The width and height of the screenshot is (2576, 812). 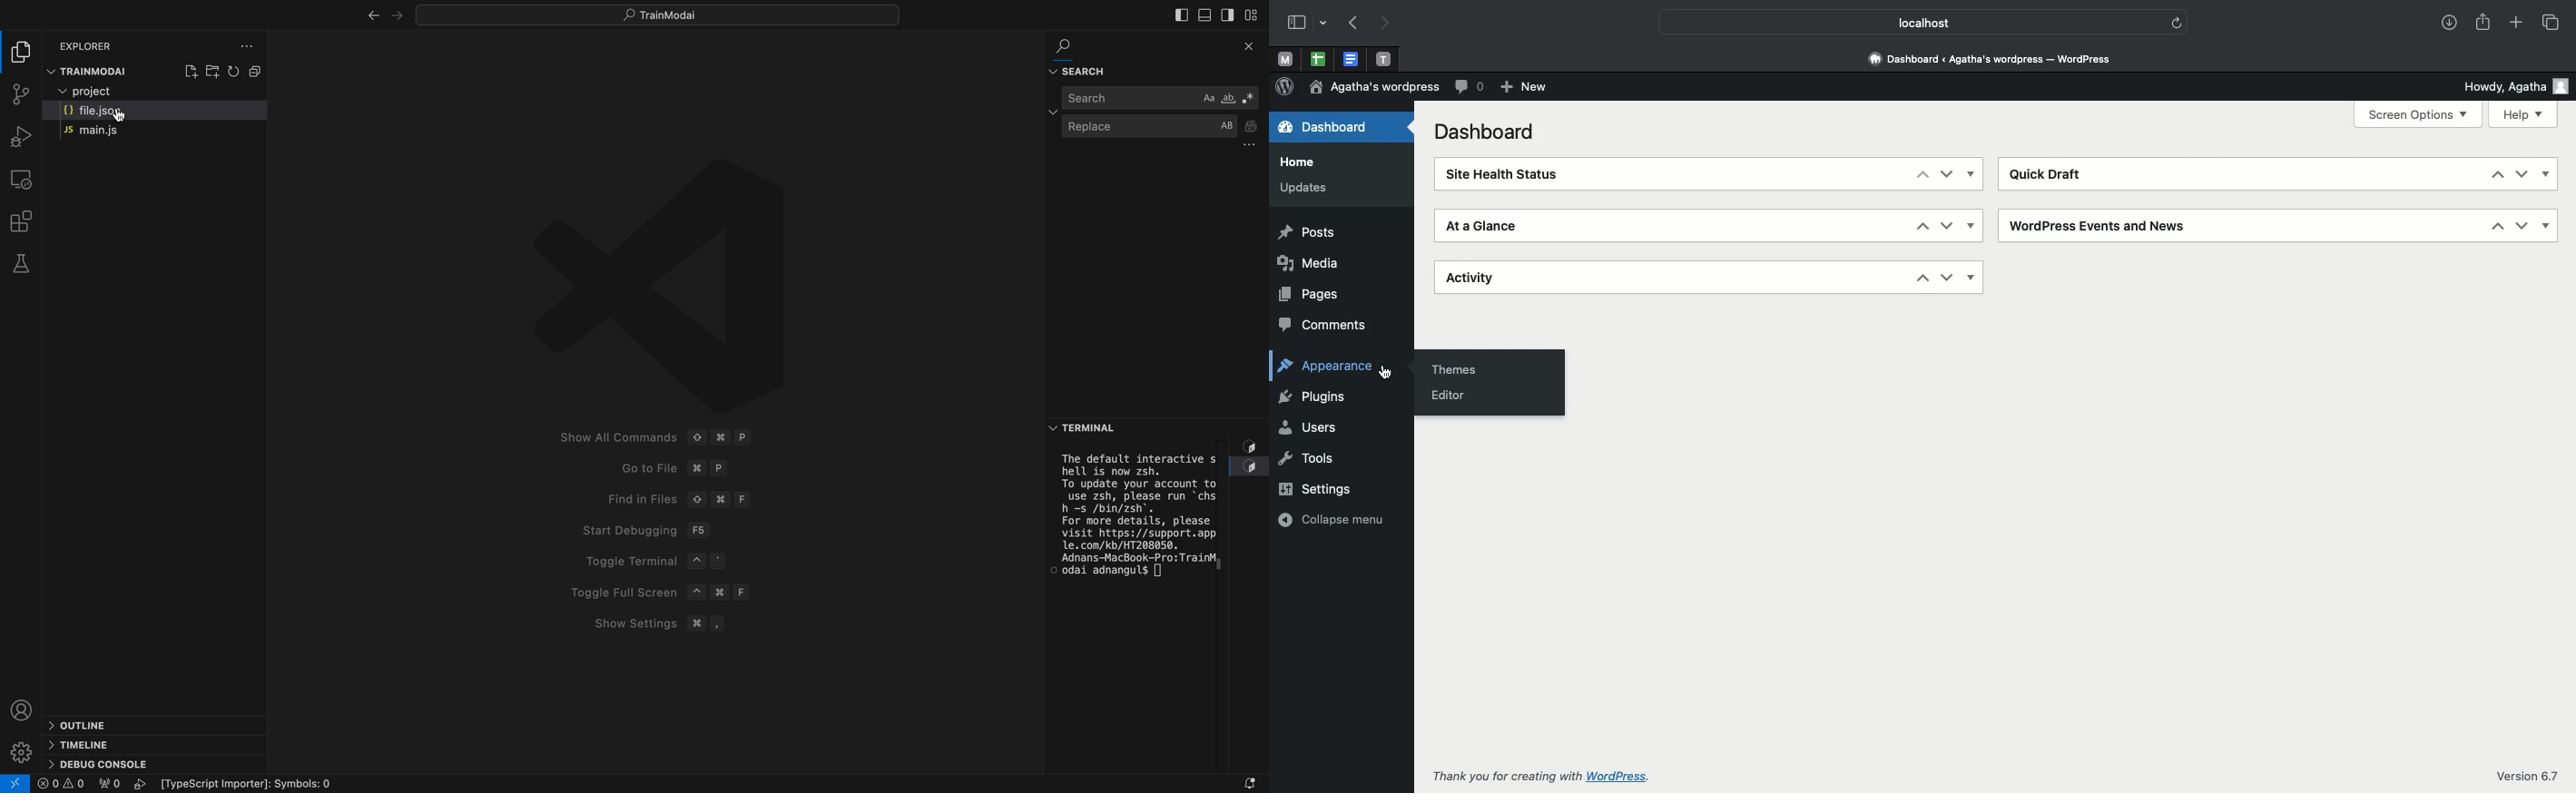 What do you see at coordinates (1313, 234) in the screenshot?
I see `Posts` at bounding box center [1313, 234].